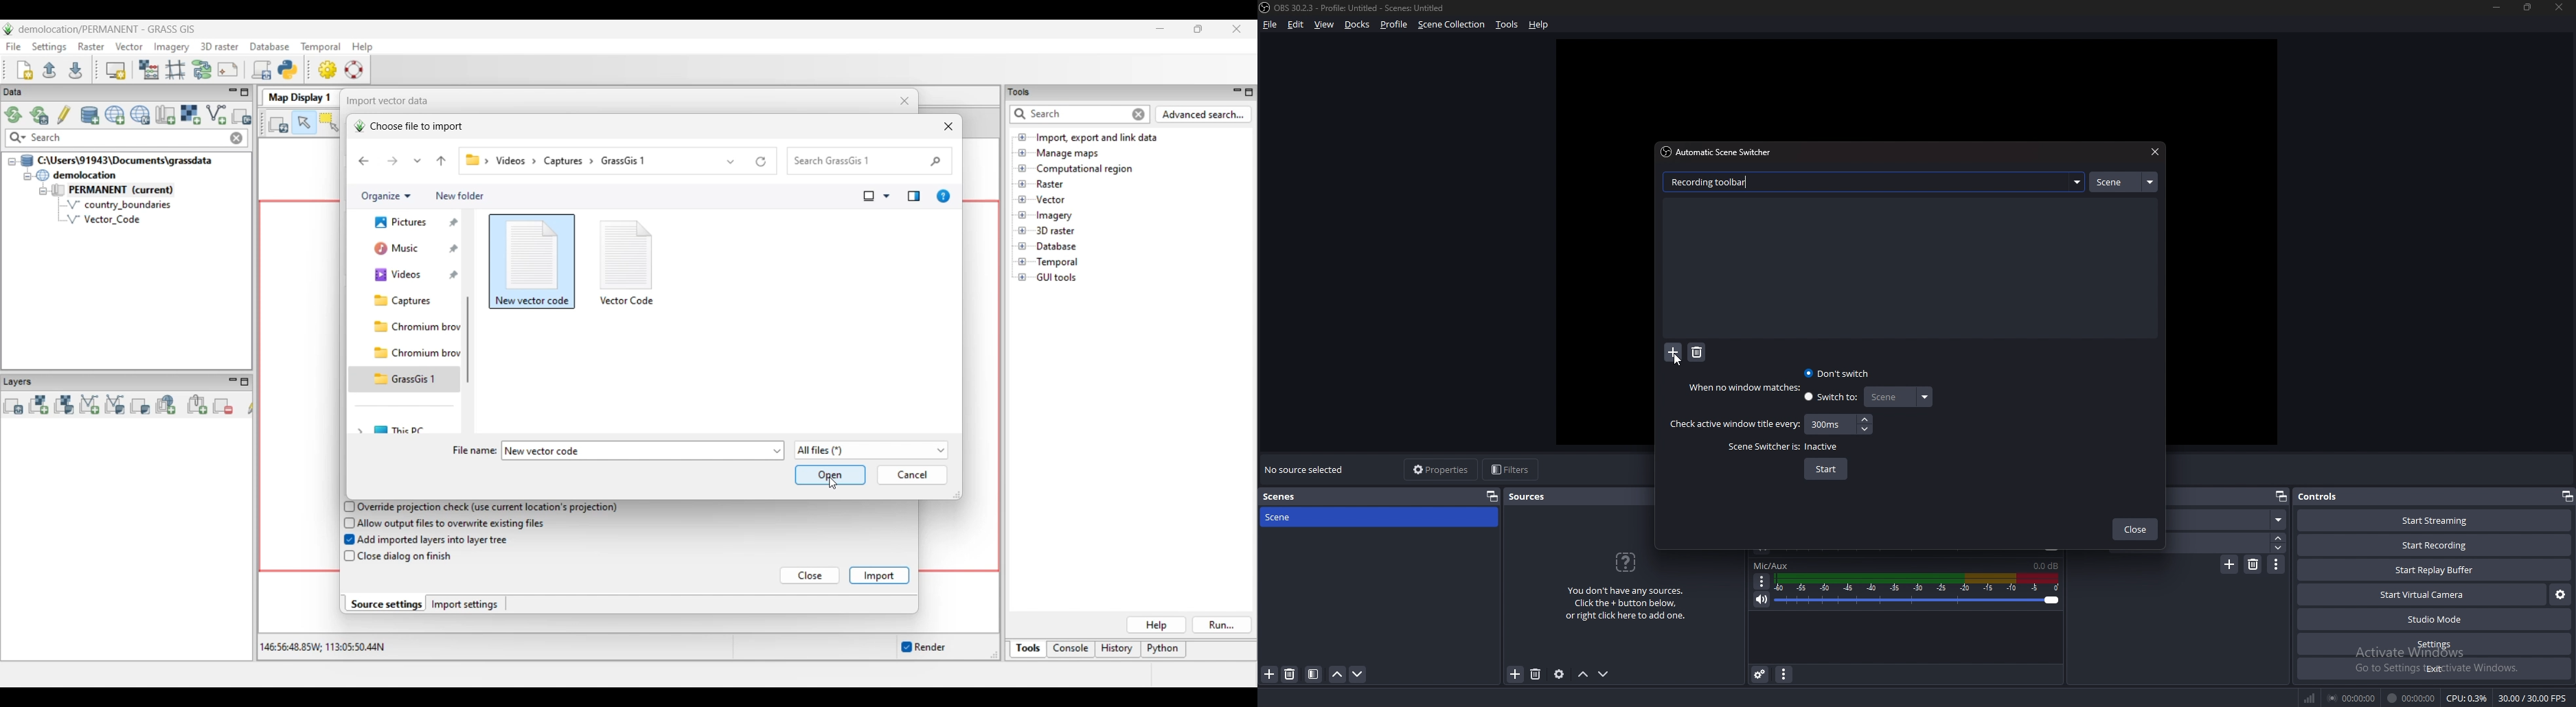  What do you see at coordinates (64, 115) in the screenshot?
I see `Allow edits outside of the current mapset` at bounding box center [64, 115].